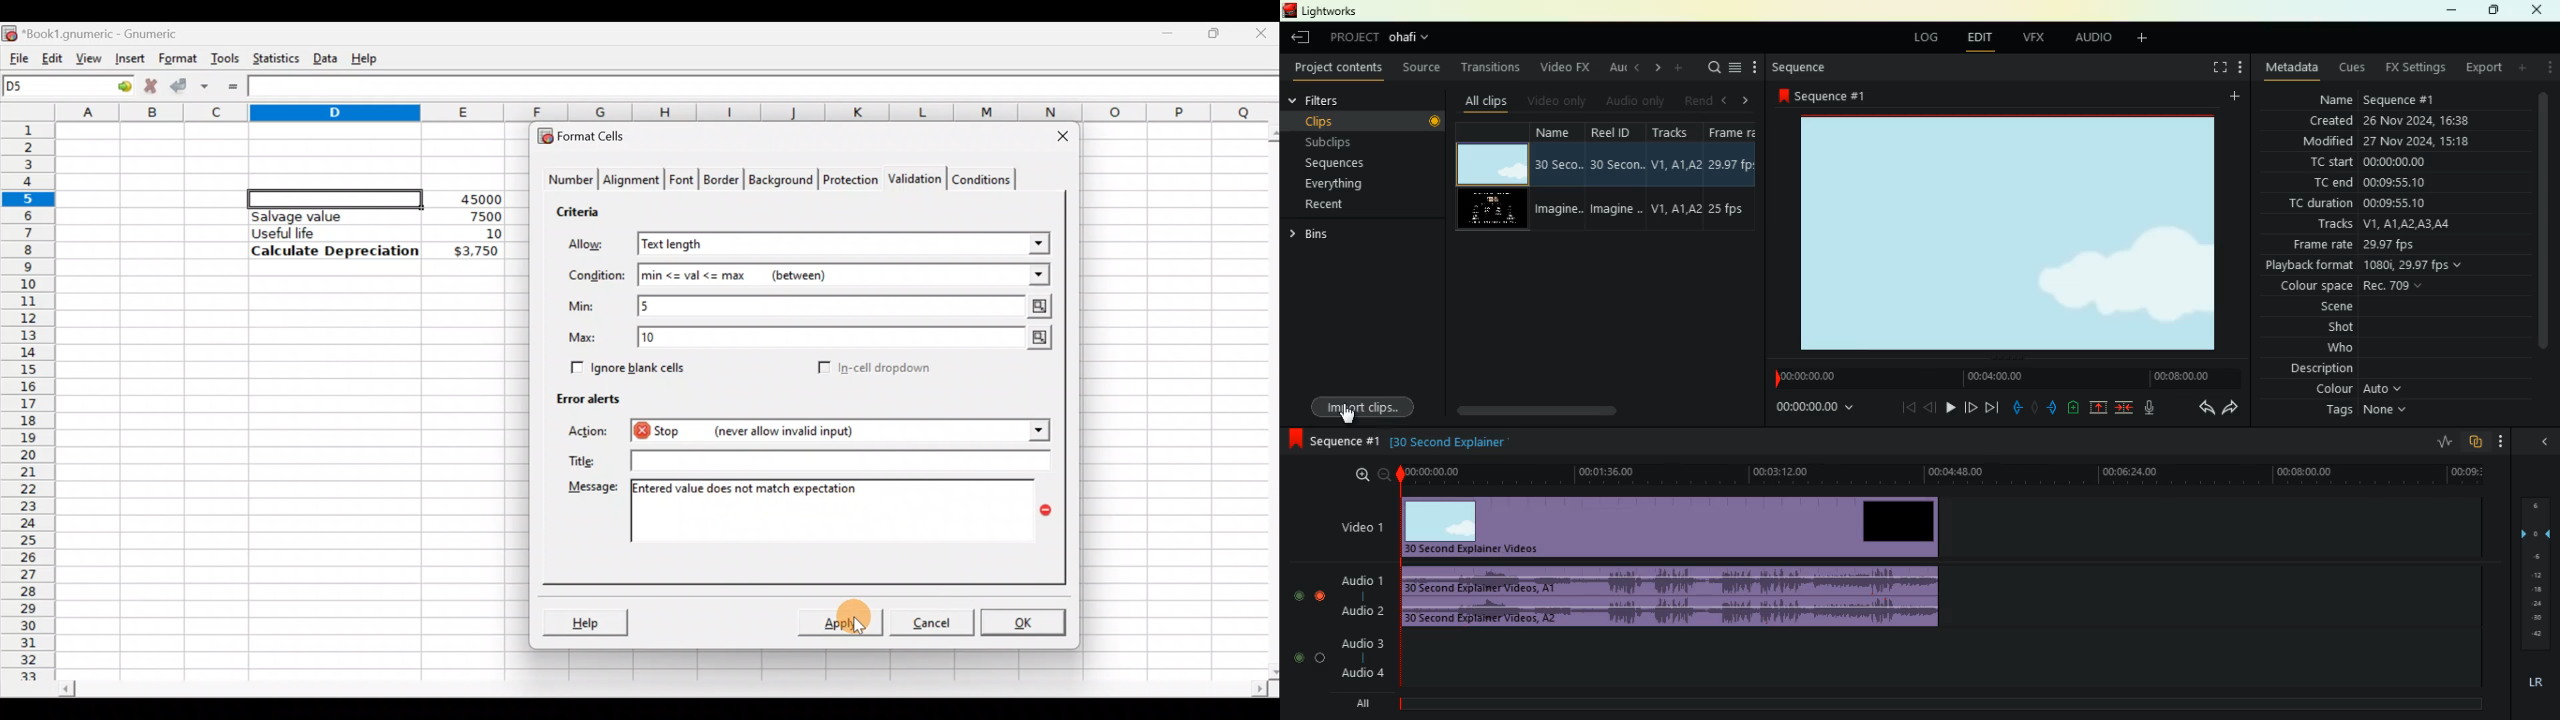 Image resolution: width=2576 pixels, height=728 pixels. I want to click on reel id, so click(1619, 178).